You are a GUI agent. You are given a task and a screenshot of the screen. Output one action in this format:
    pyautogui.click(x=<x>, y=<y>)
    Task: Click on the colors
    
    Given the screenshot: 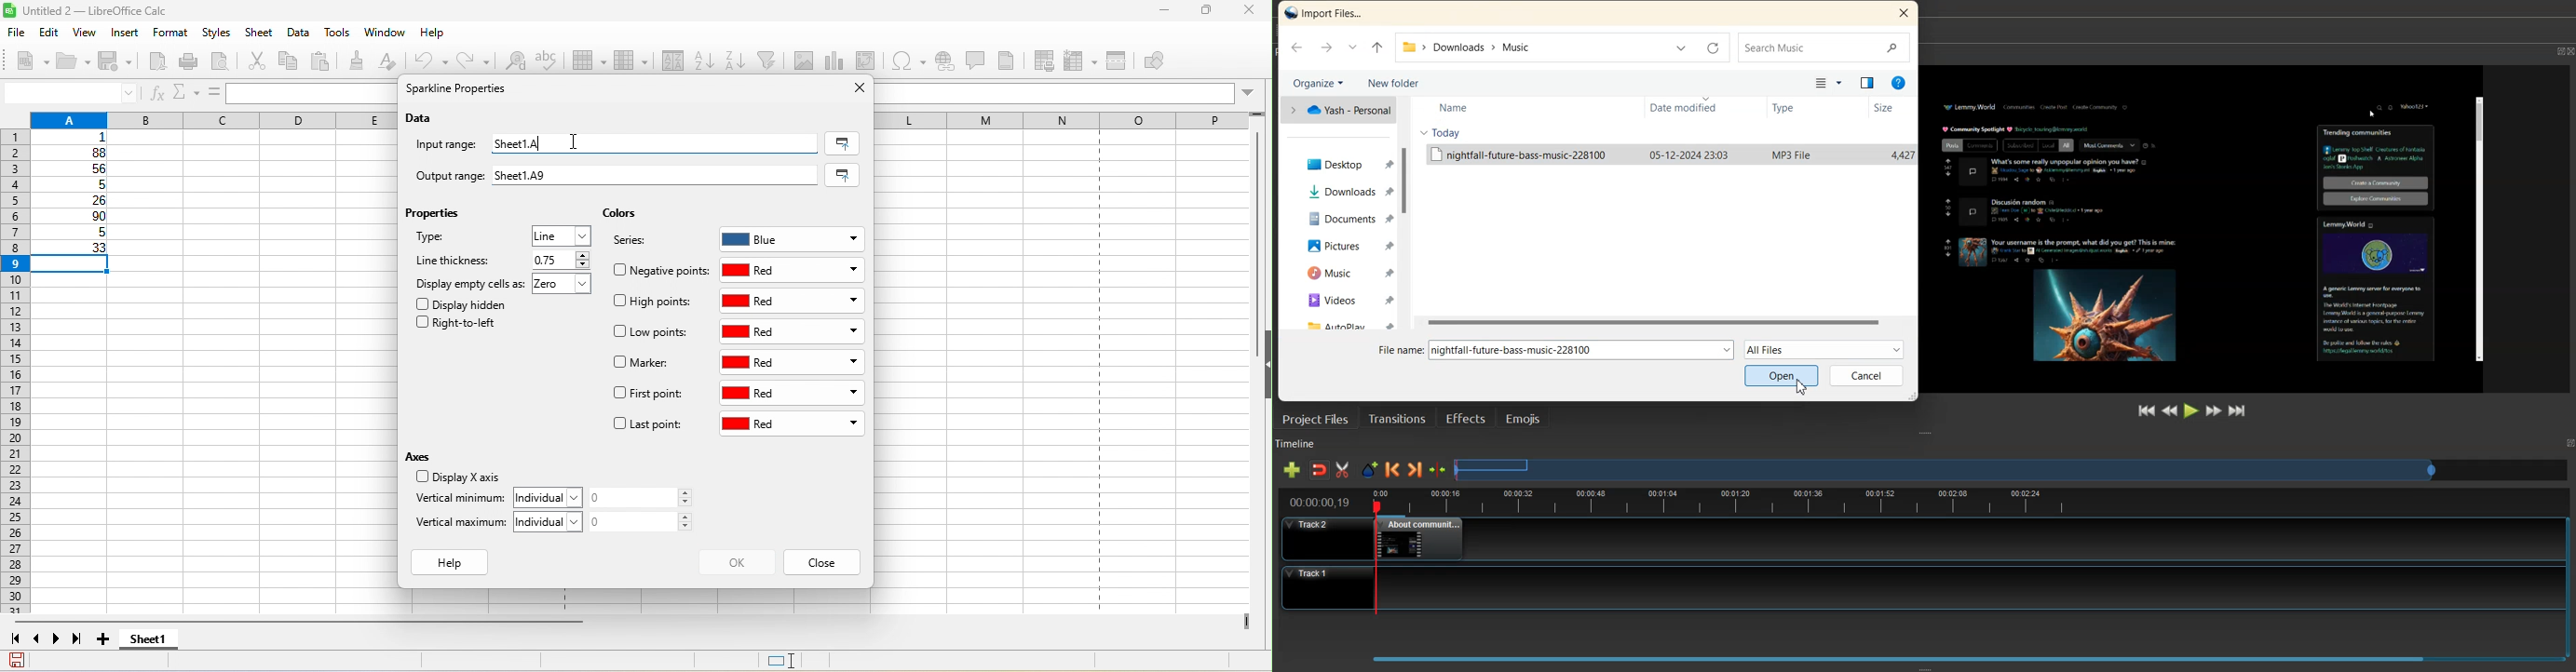 What is the action you would take?
    pyautogui.click(x=619, y=214)
    